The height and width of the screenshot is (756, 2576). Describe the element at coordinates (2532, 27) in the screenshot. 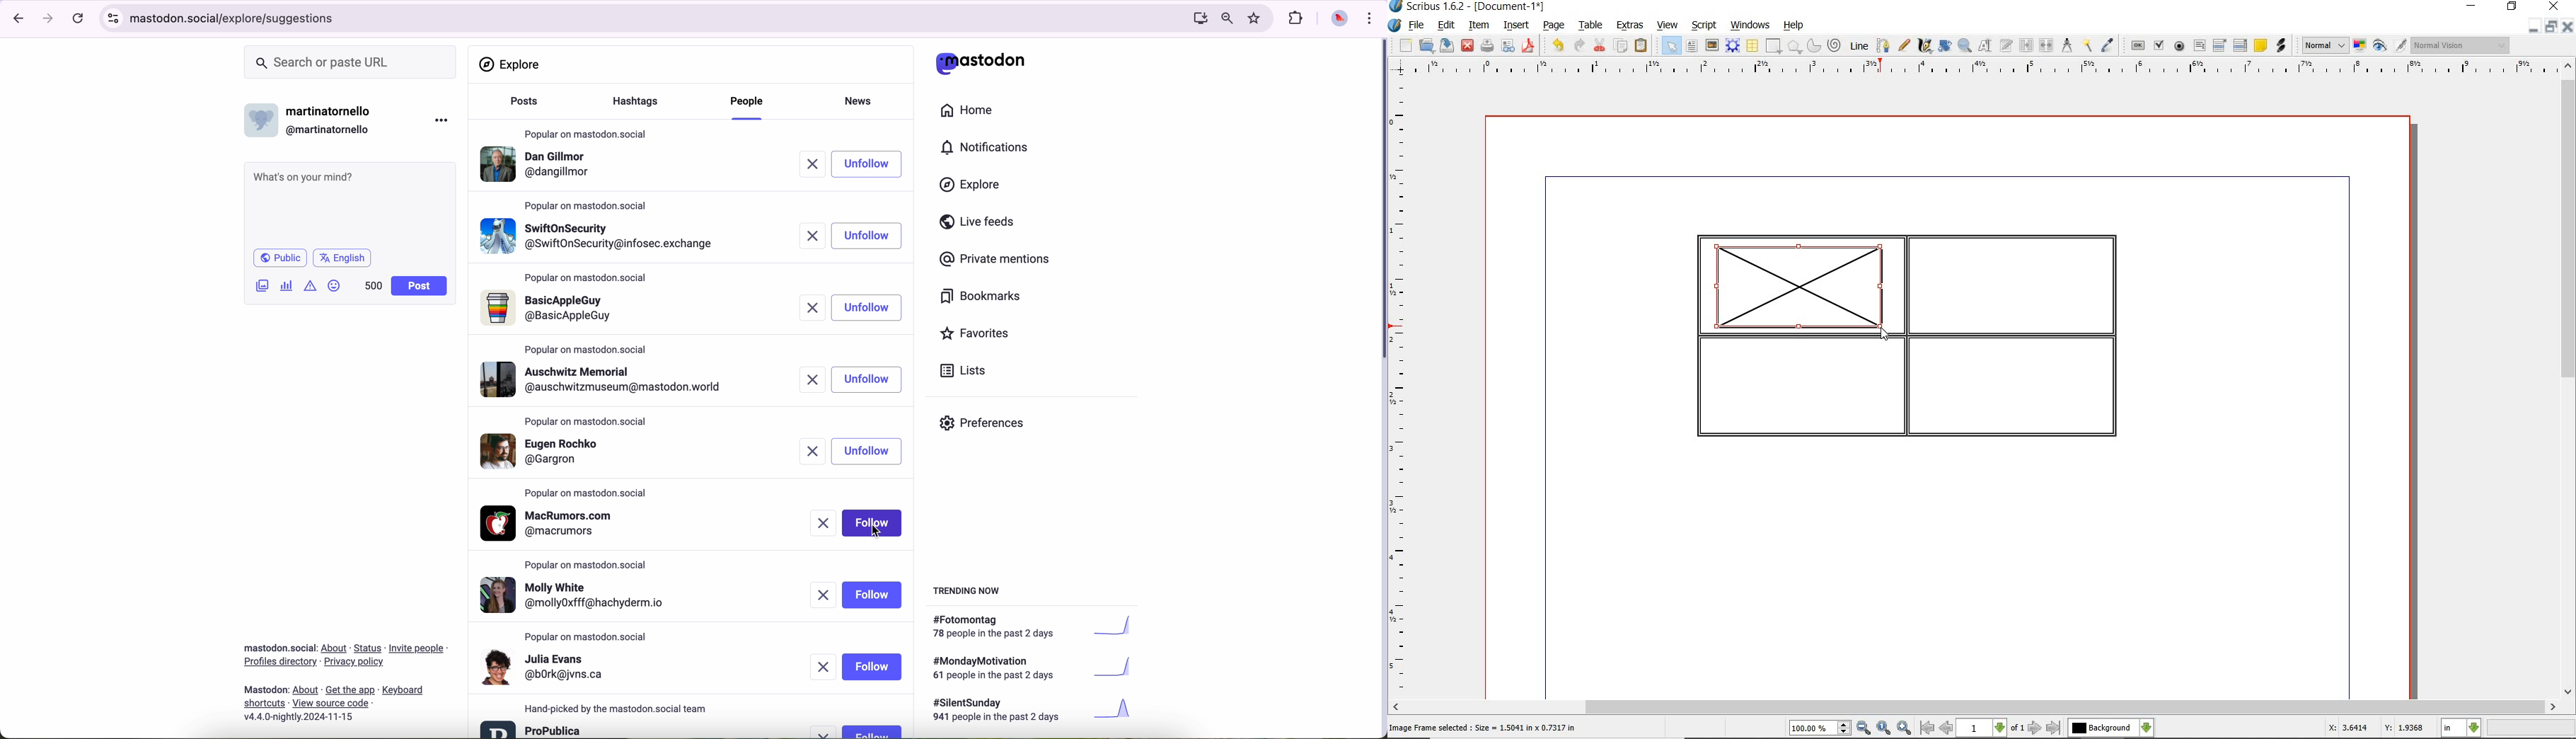

I see `minimize` at that location.